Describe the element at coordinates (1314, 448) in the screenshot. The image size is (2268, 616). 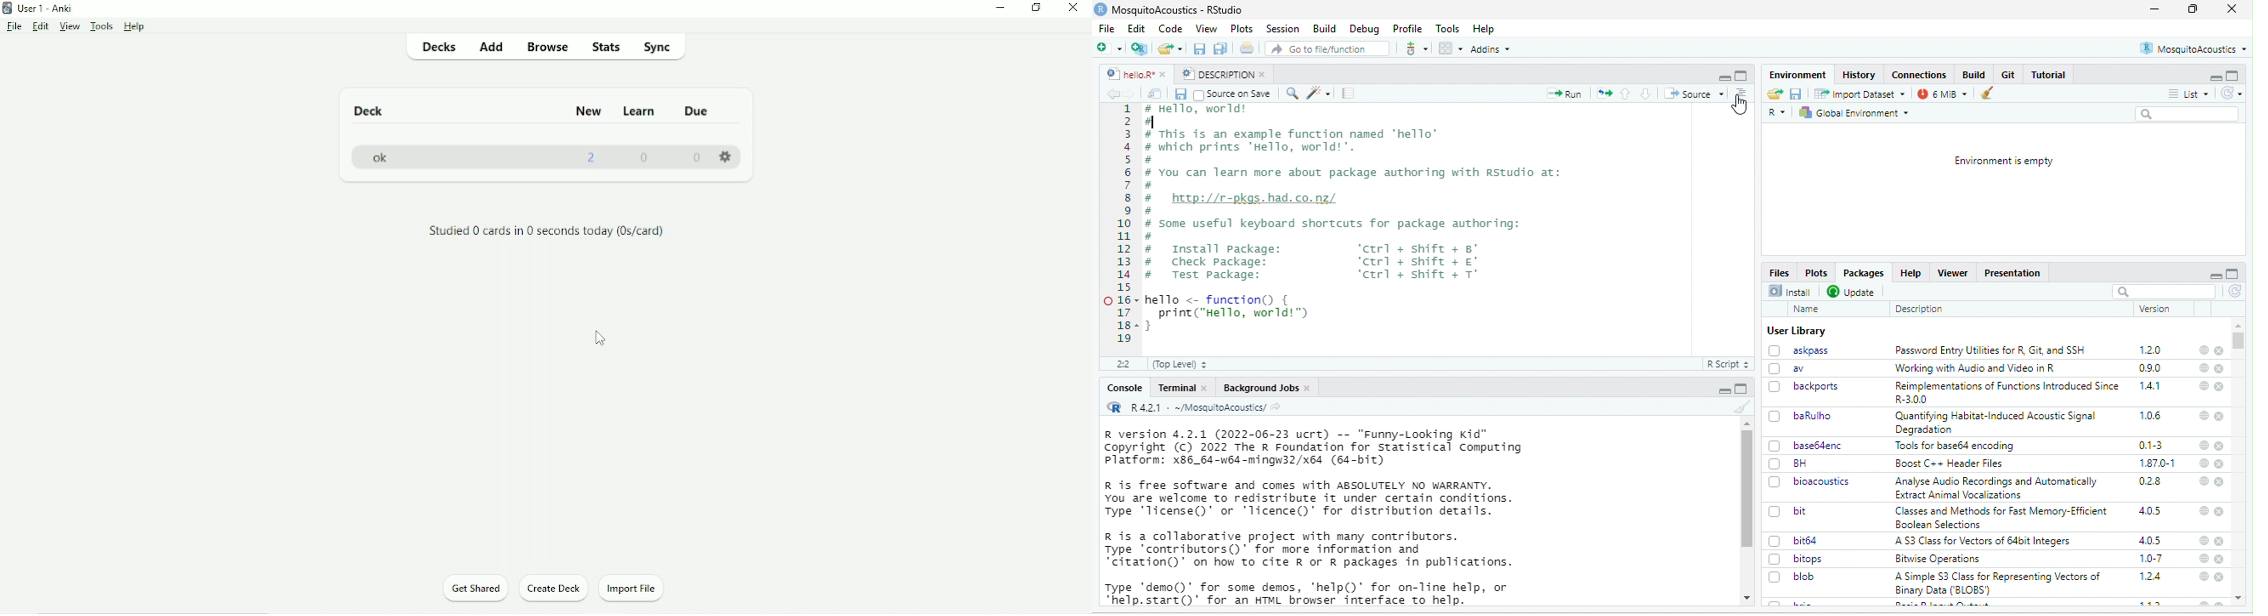
I see `R version 4.2.1 (2022-06-23 ucrt) -- "Funny-Looking Kid"
Copyright (c) 2022 The R Foundation for statistical Computing
platform: x86_64-w64-mingw32/x64 (64-bit)` at that location.